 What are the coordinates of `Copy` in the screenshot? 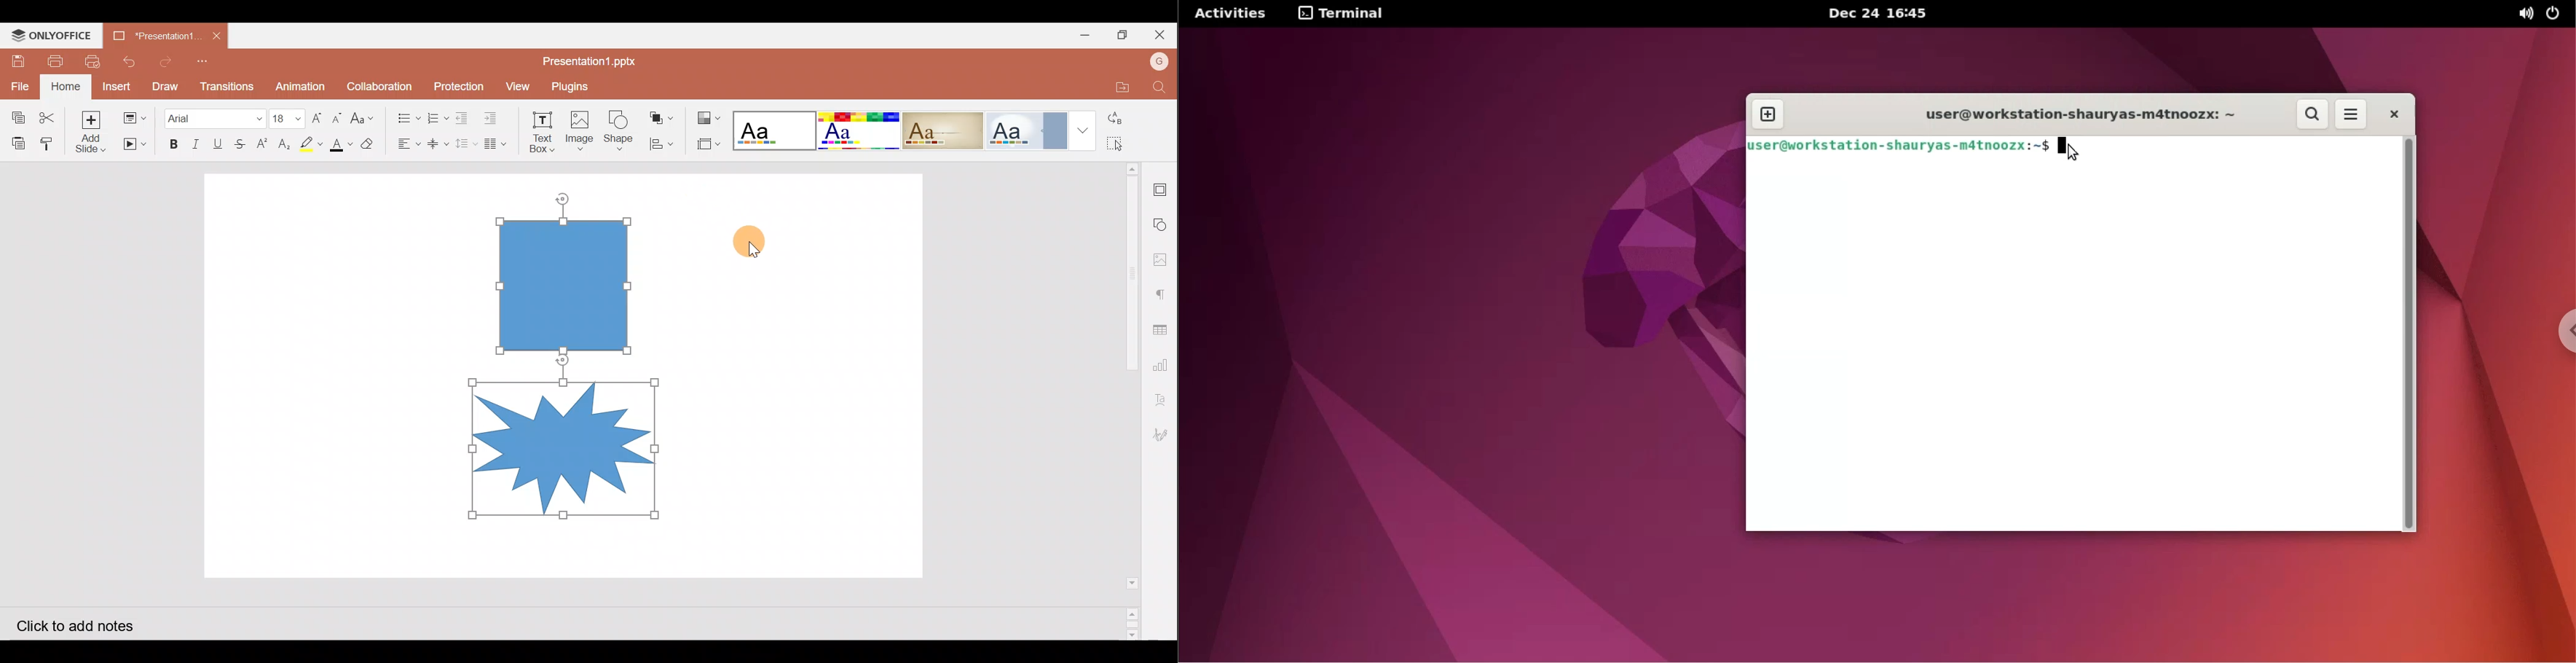 It's located at (15, 113).